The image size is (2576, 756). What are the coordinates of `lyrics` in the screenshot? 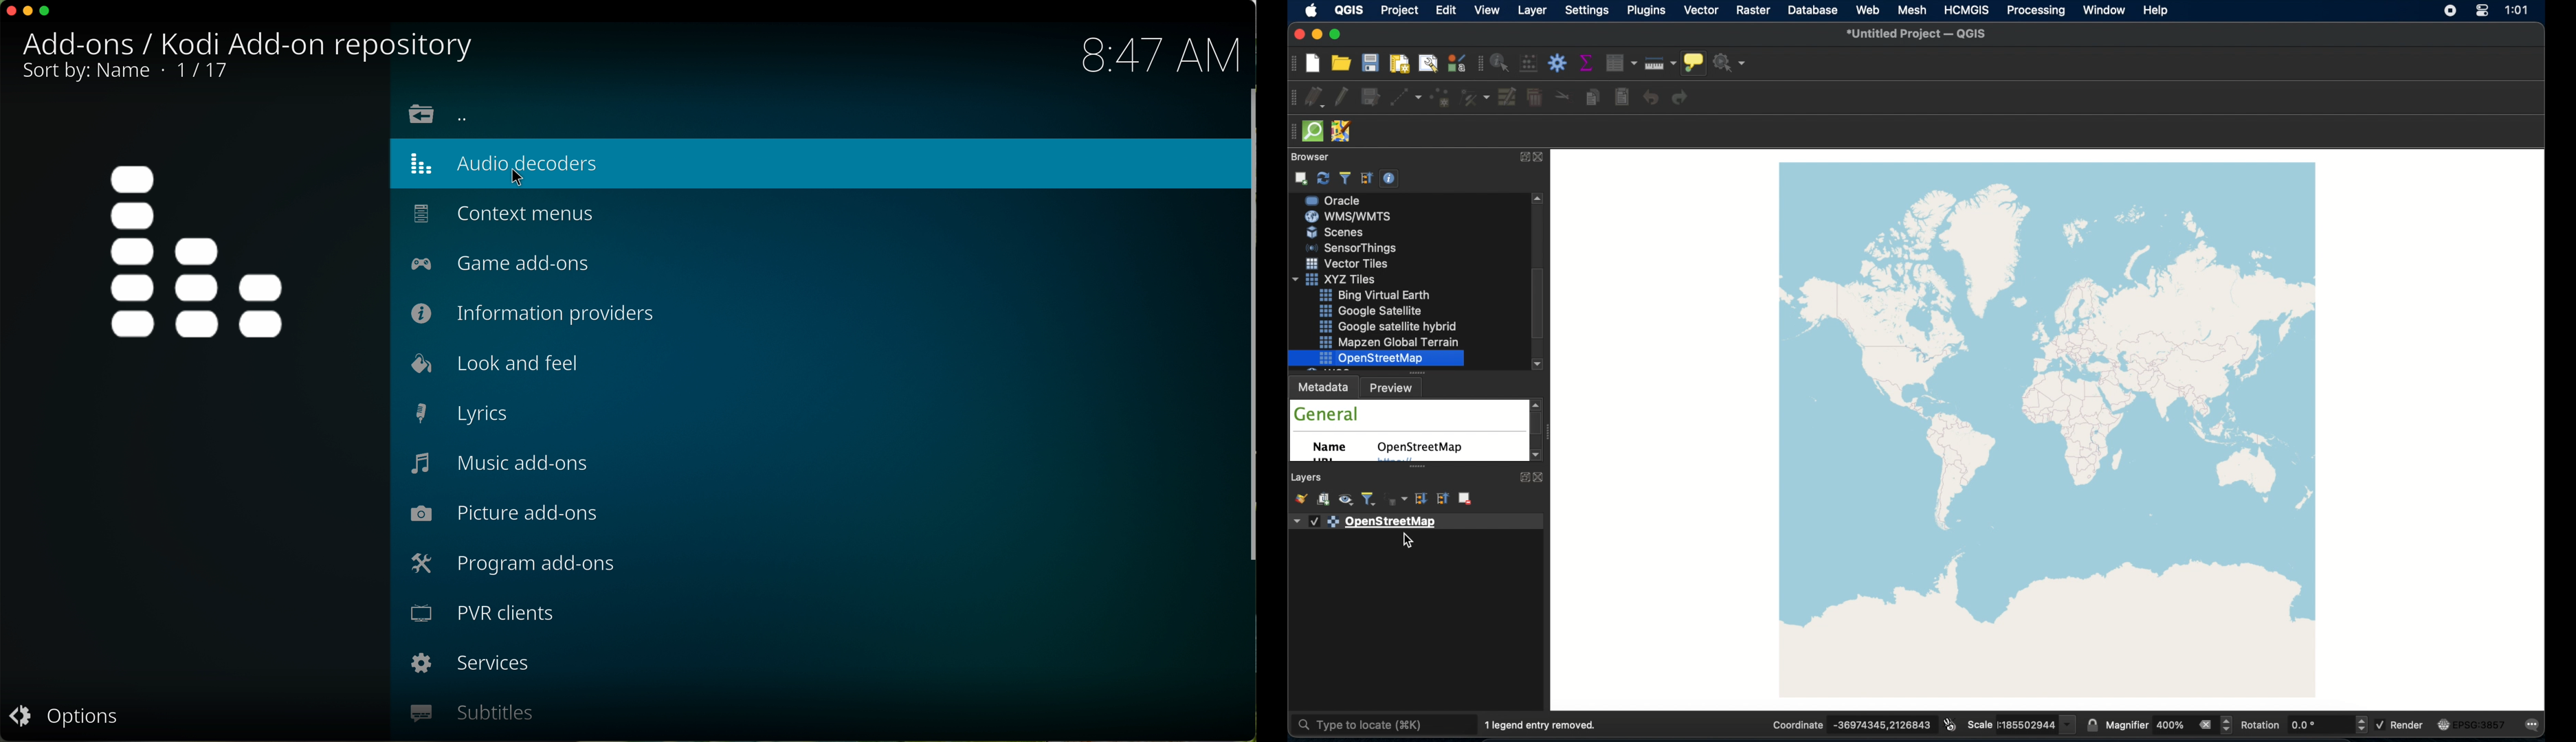 It's located at (464, 413).